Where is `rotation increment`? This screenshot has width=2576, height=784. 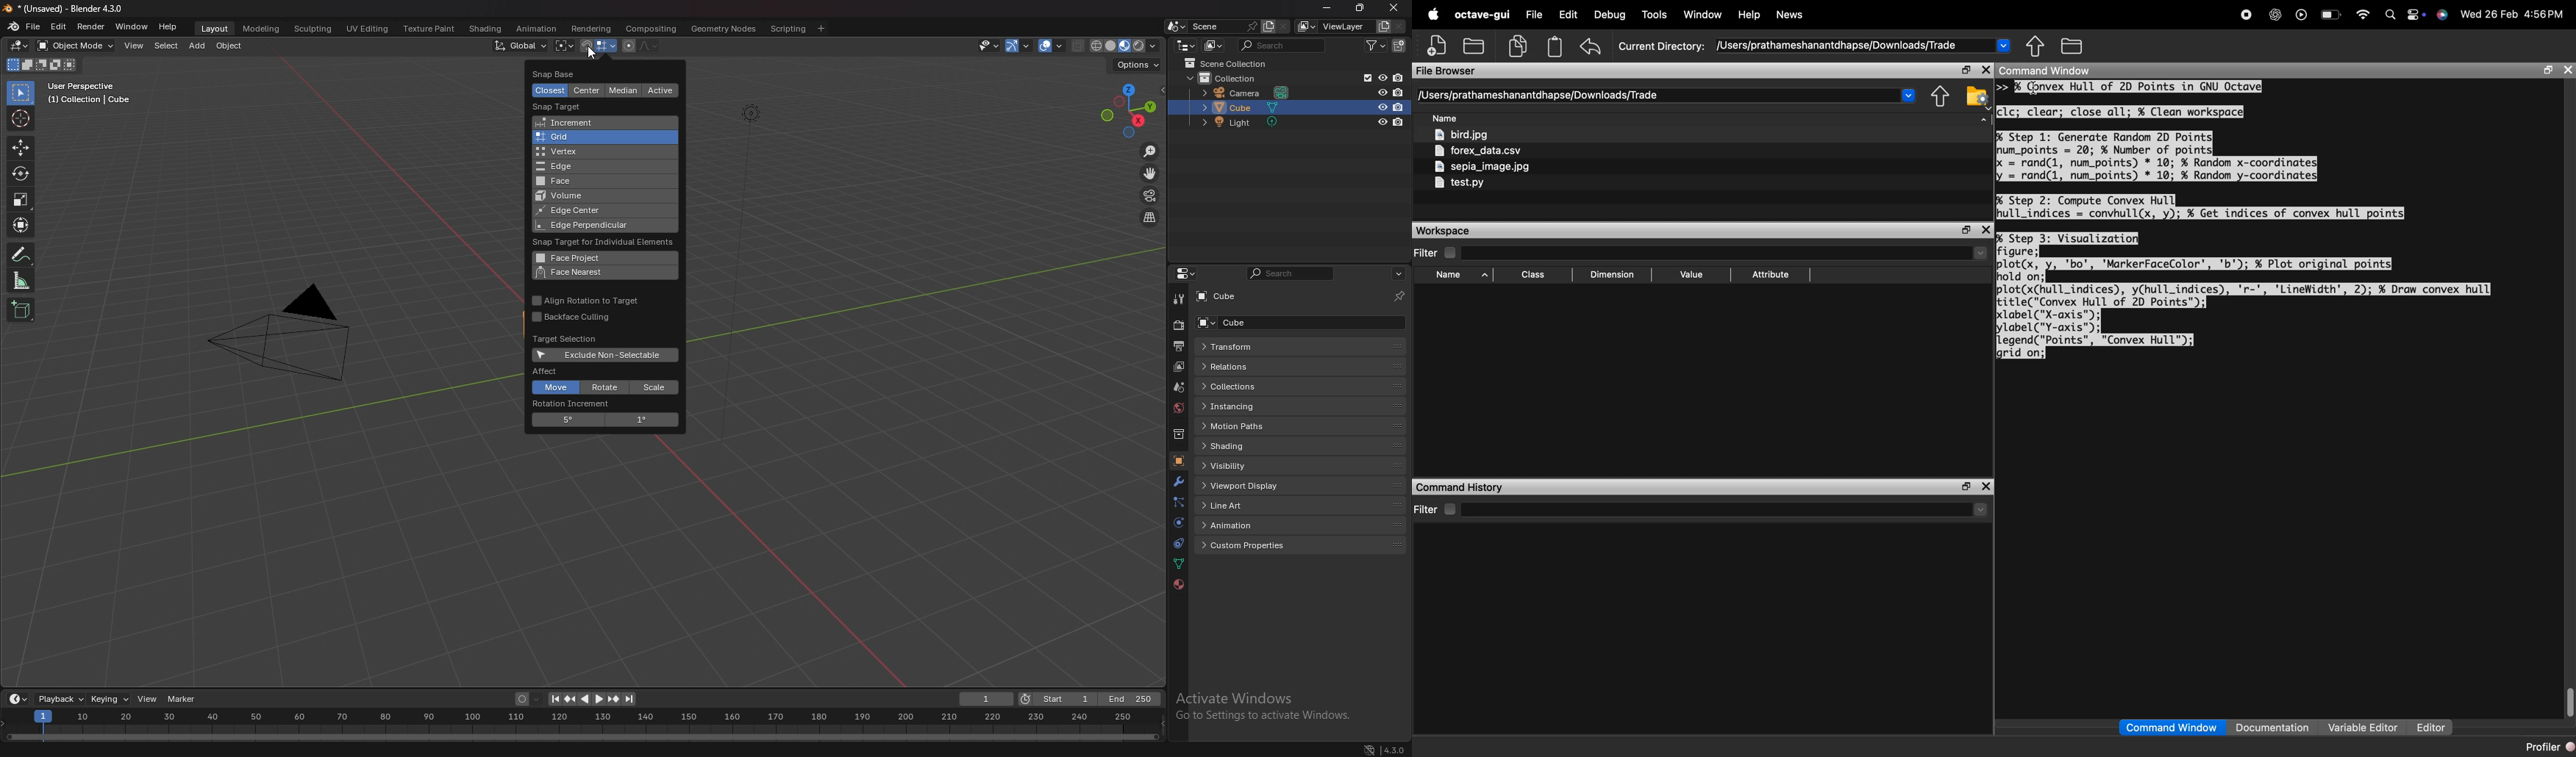
rotation increment is located at coordinates (584, 404).